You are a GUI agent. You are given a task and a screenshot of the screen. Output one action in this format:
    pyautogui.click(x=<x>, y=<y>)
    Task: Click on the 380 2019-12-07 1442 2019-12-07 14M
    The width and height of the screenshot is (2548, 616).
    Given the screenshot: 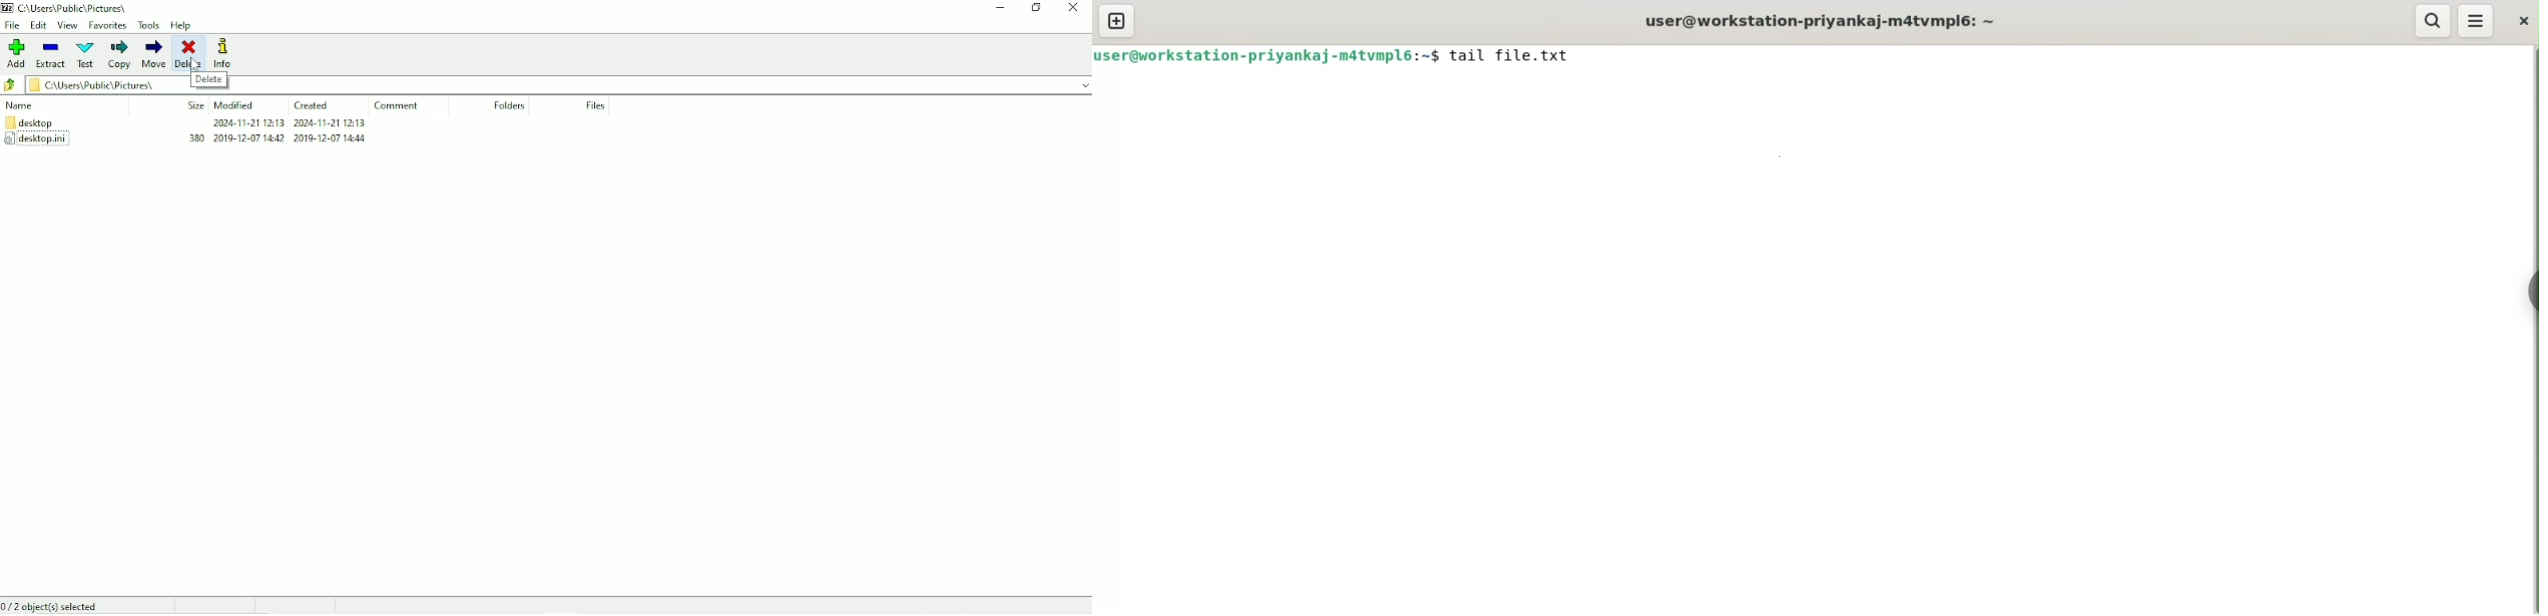 What is the action you would take?
    pyautogui.click(x=275, y=139)
    